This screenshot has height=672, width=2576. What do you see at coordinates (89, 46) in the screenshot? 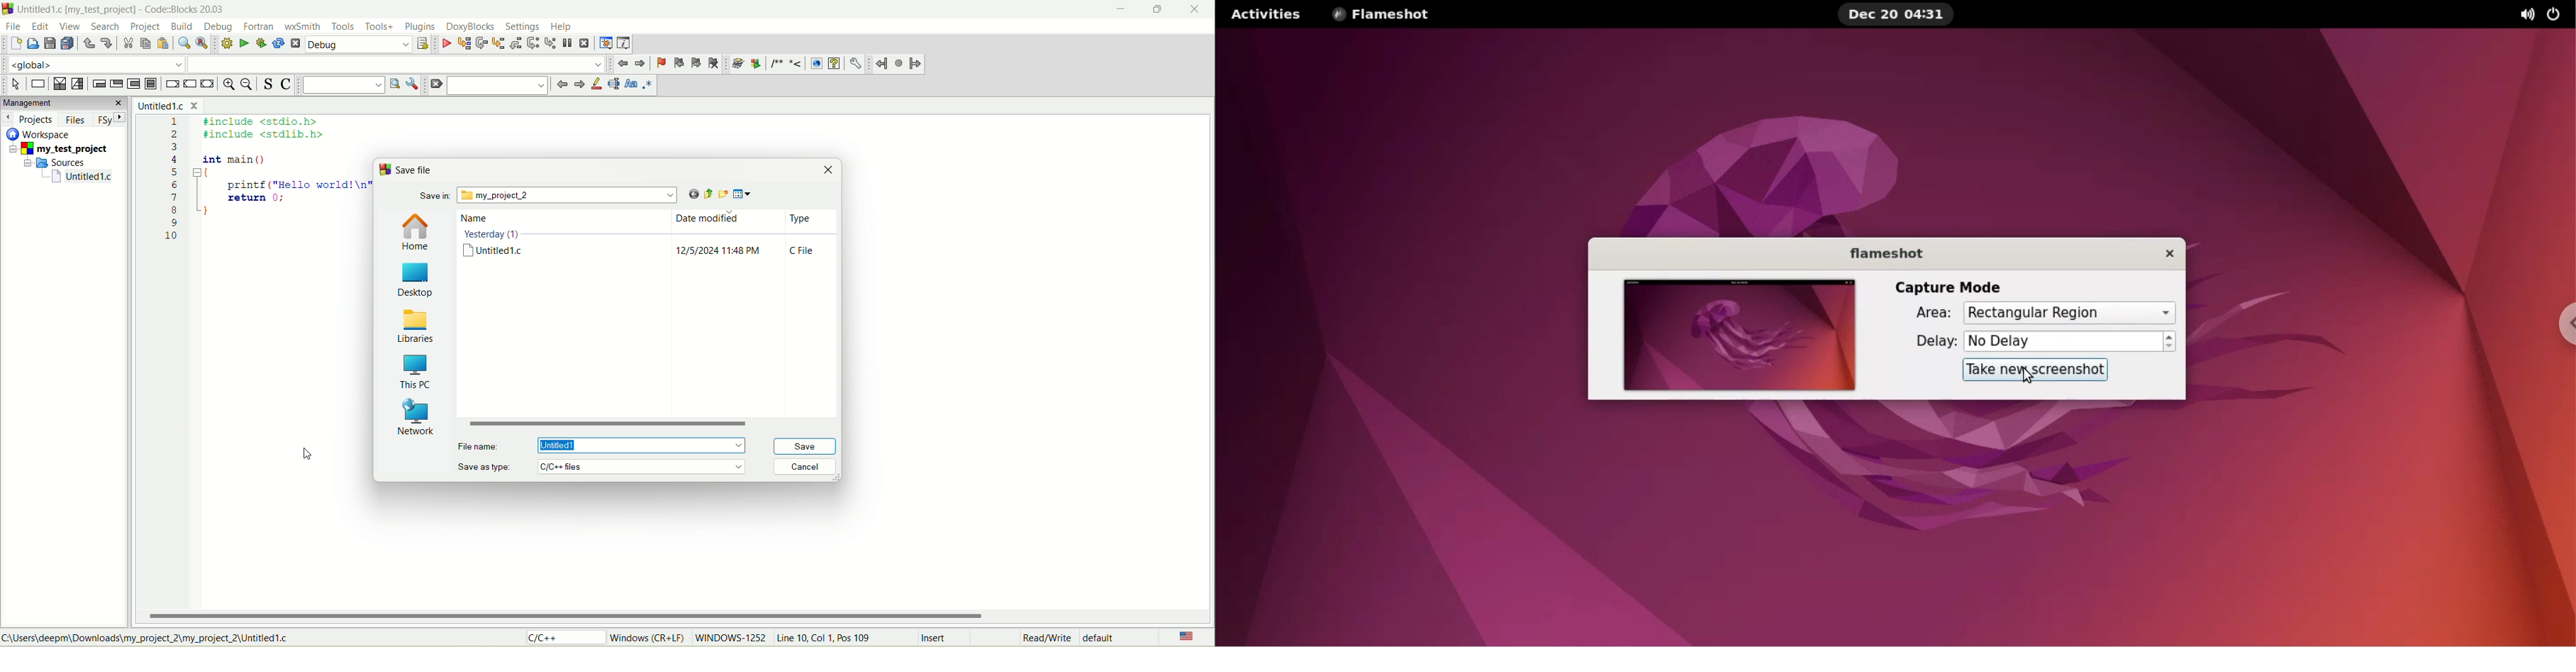
I see `undo` at bounding box center [89, 46].